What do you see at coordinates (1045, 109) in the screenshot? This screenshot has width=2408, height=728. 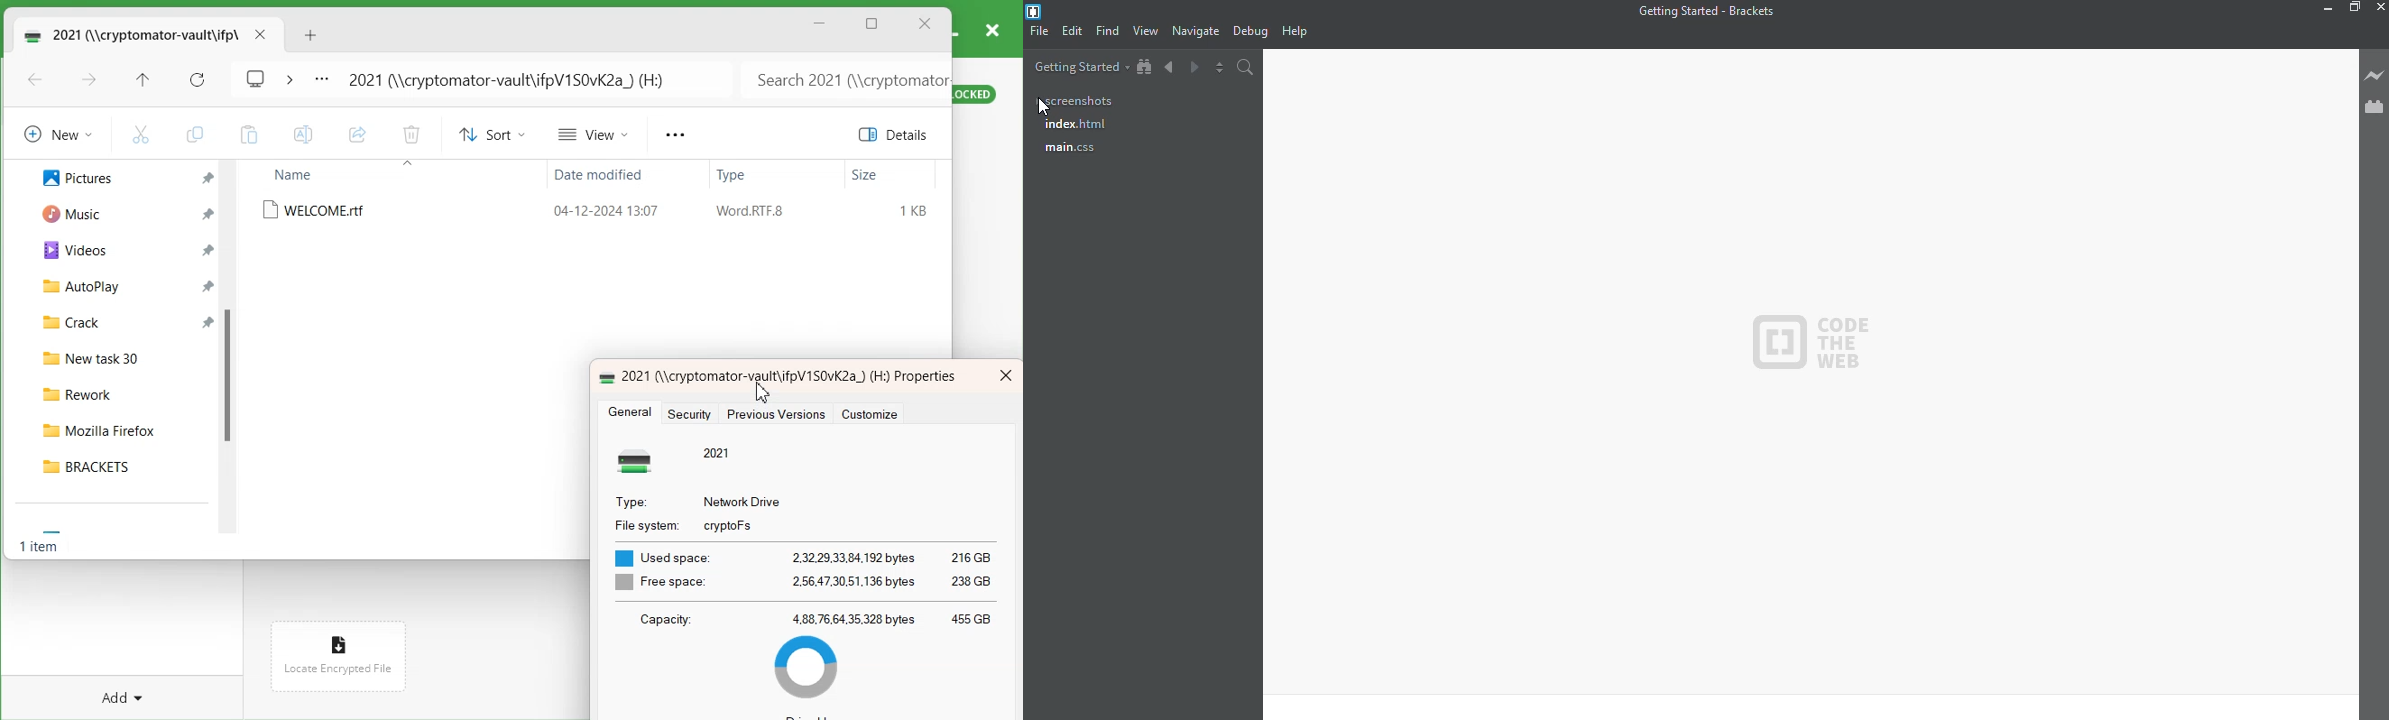 I see `cursor` at bounding box center [1045, 109].